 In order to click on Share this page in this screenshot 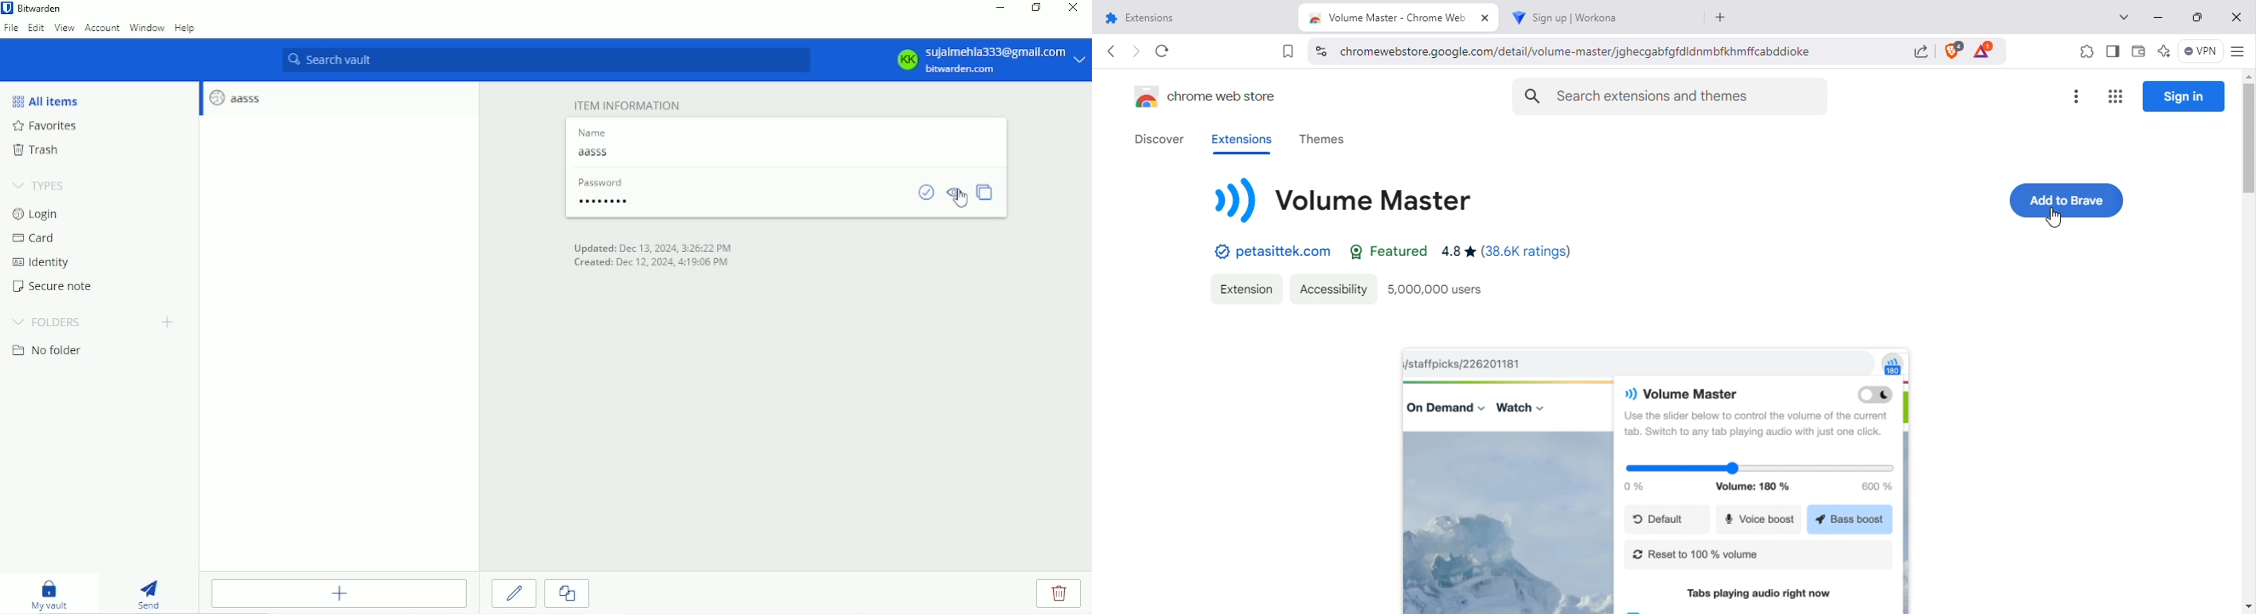, I will do `click(1918, 52)`.